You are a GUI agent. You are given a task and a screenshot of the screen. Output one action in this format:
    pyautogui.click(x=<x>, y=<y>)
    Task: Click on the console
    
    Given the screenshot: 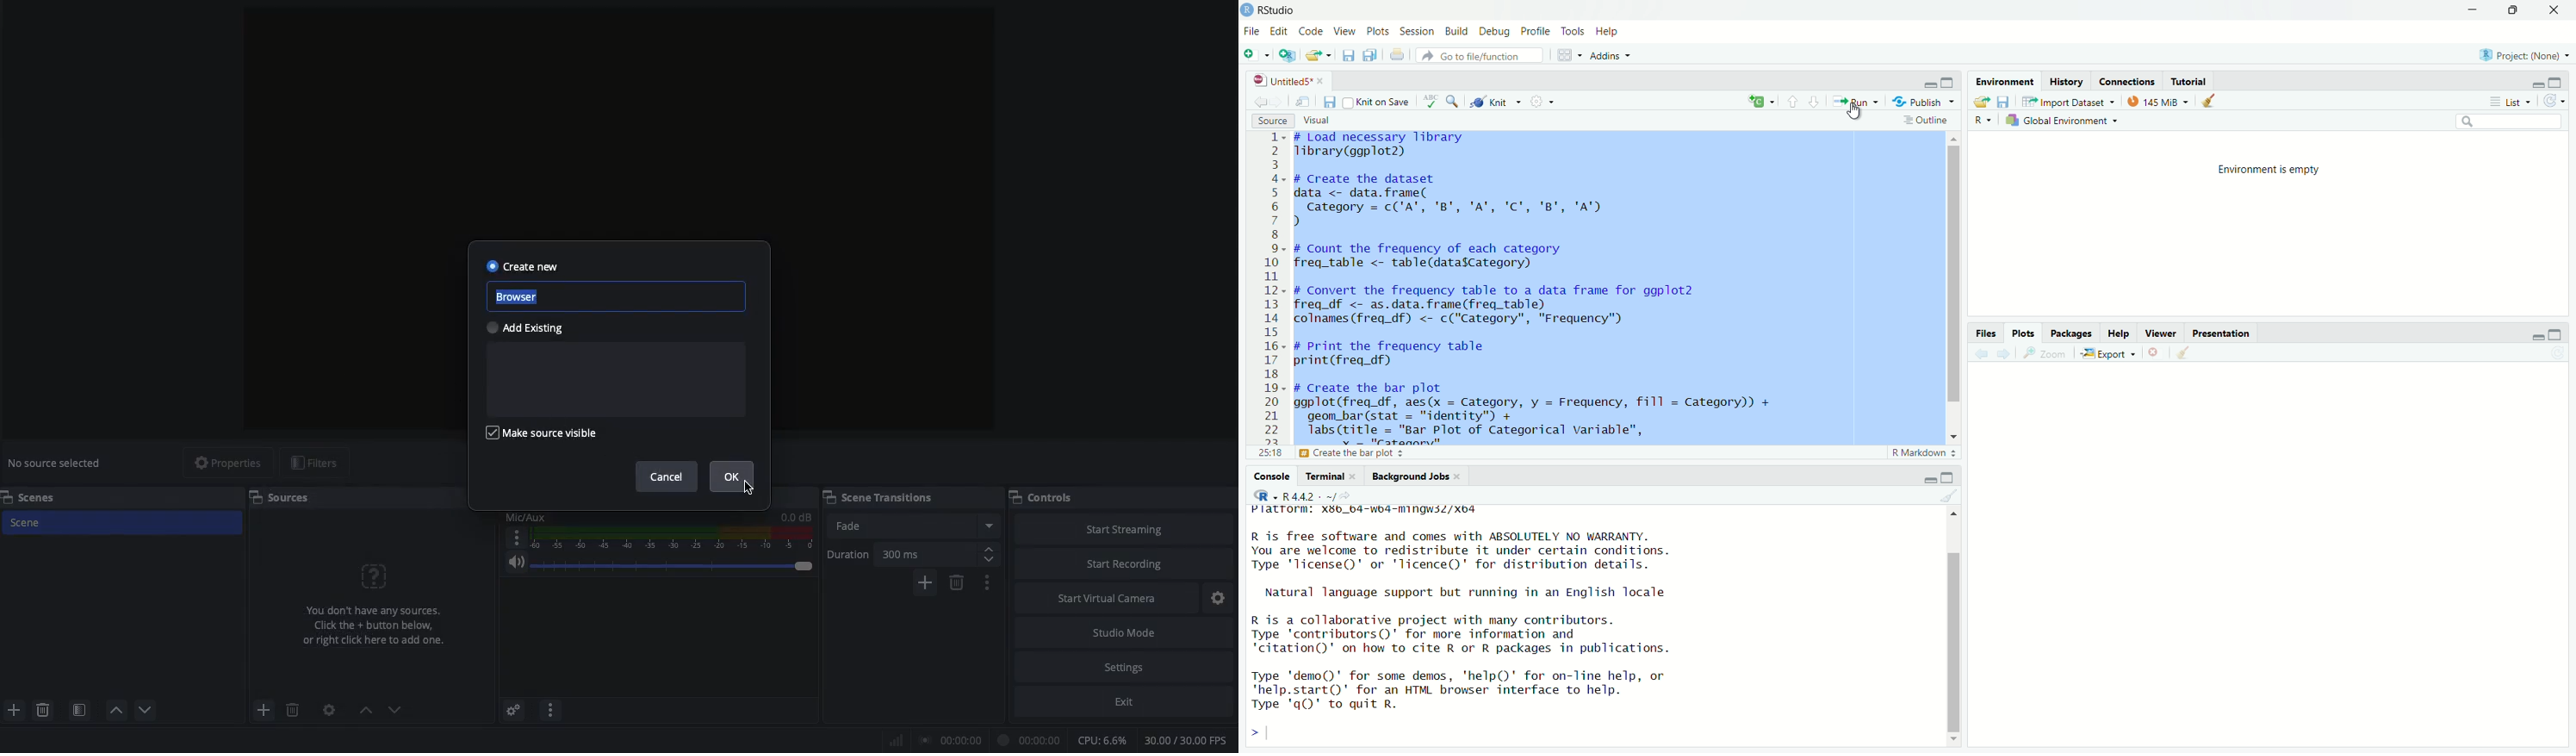 What is the action you would take?
    pyautogui.click(x=1266, y=477)
    